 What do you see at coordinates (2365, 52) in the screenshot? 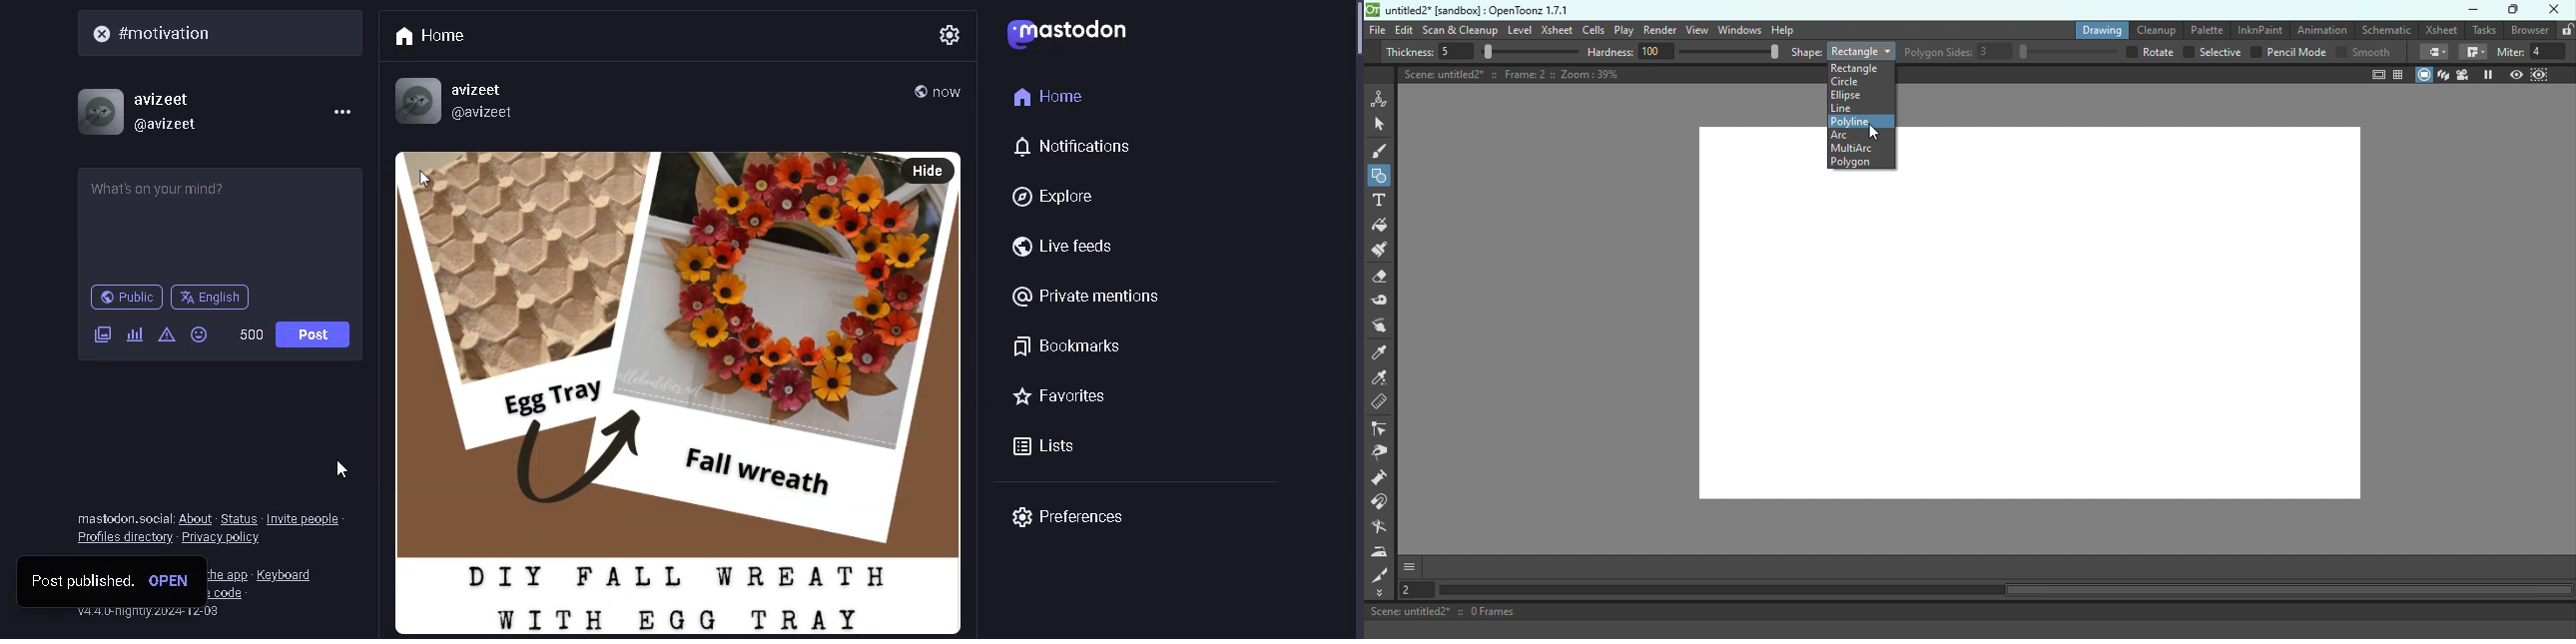
I see `Smooth` at bounding box center [2365, 52].